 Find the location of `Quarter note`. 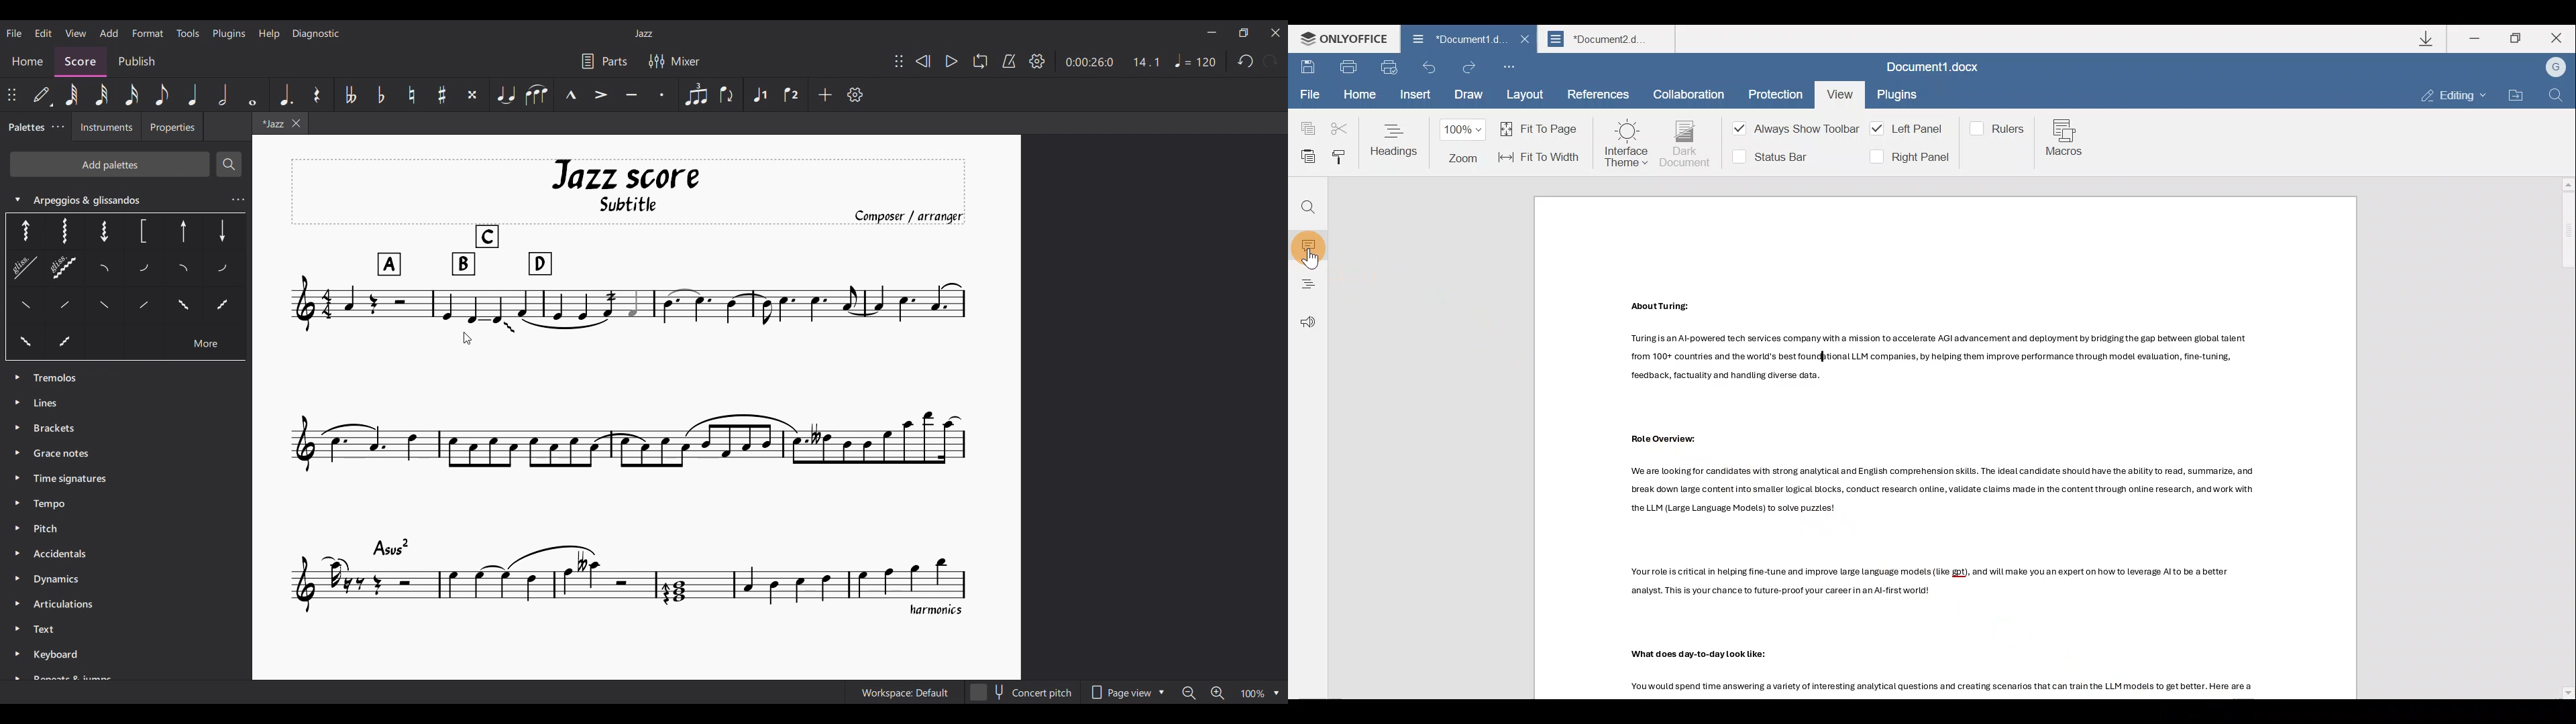

Quarter note is located at coordinates (192, 95).